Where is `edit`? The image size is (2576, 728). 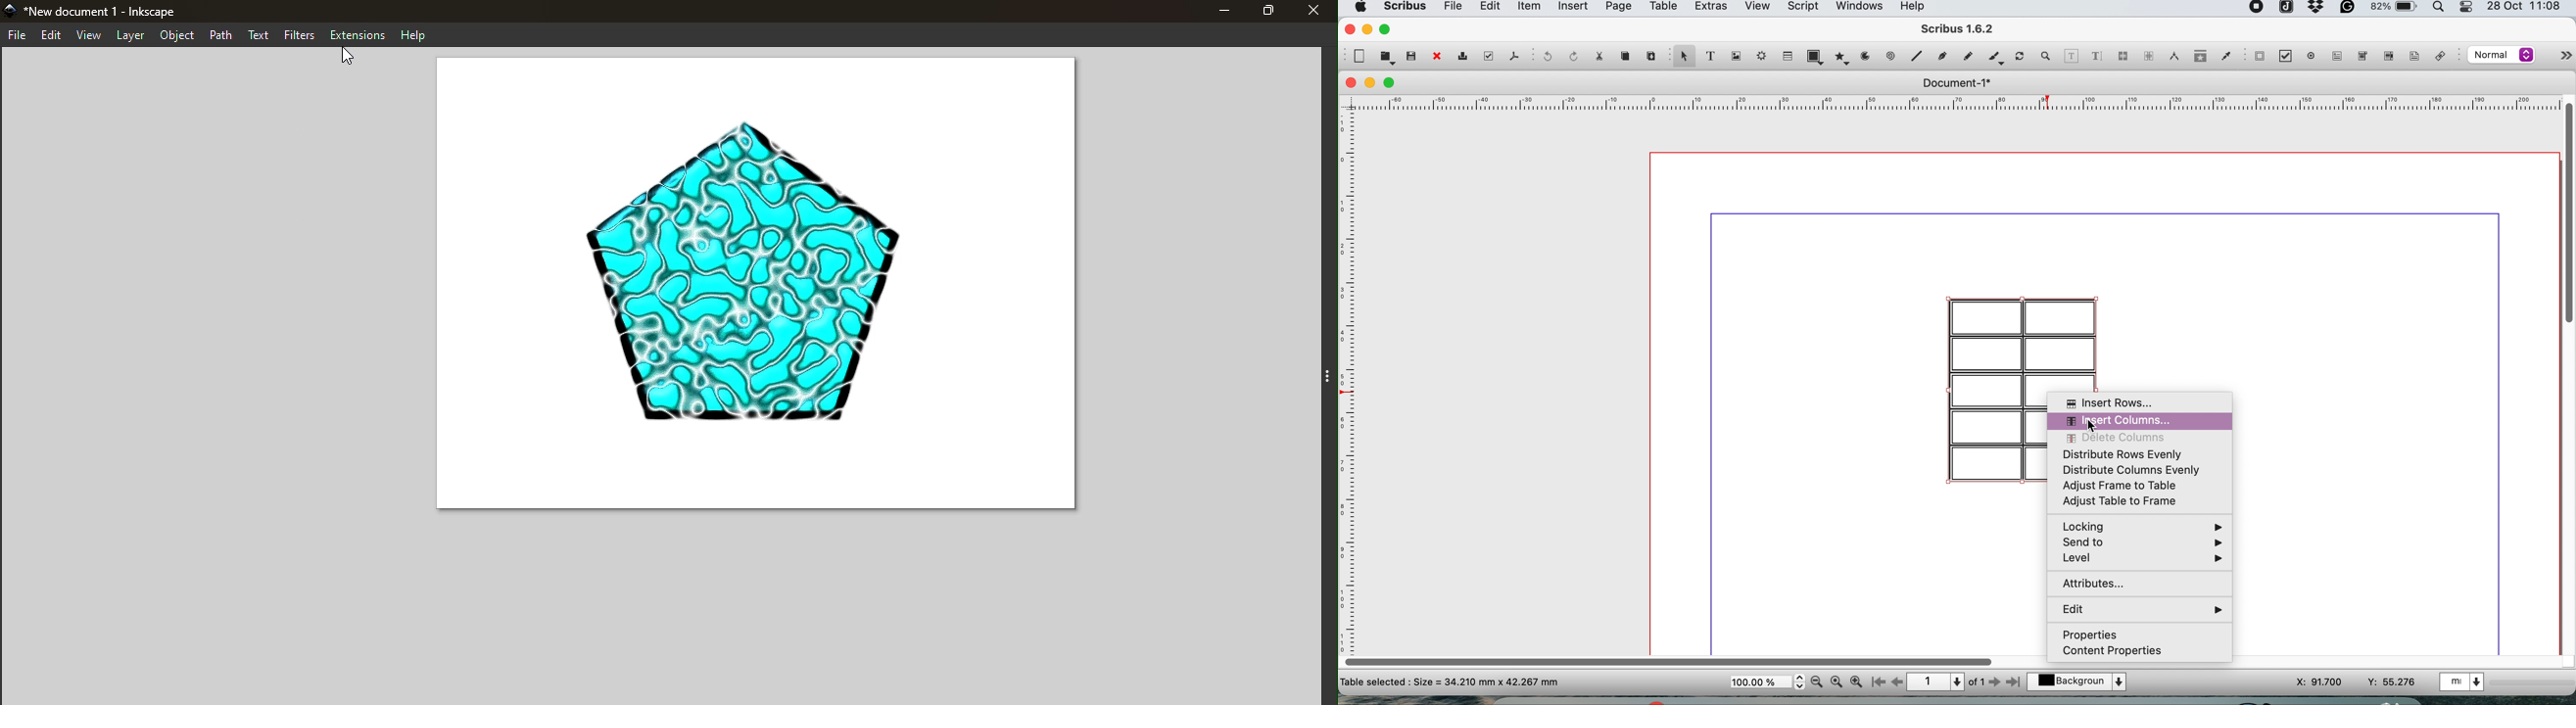
edit is located at coordinates (1488, 8).